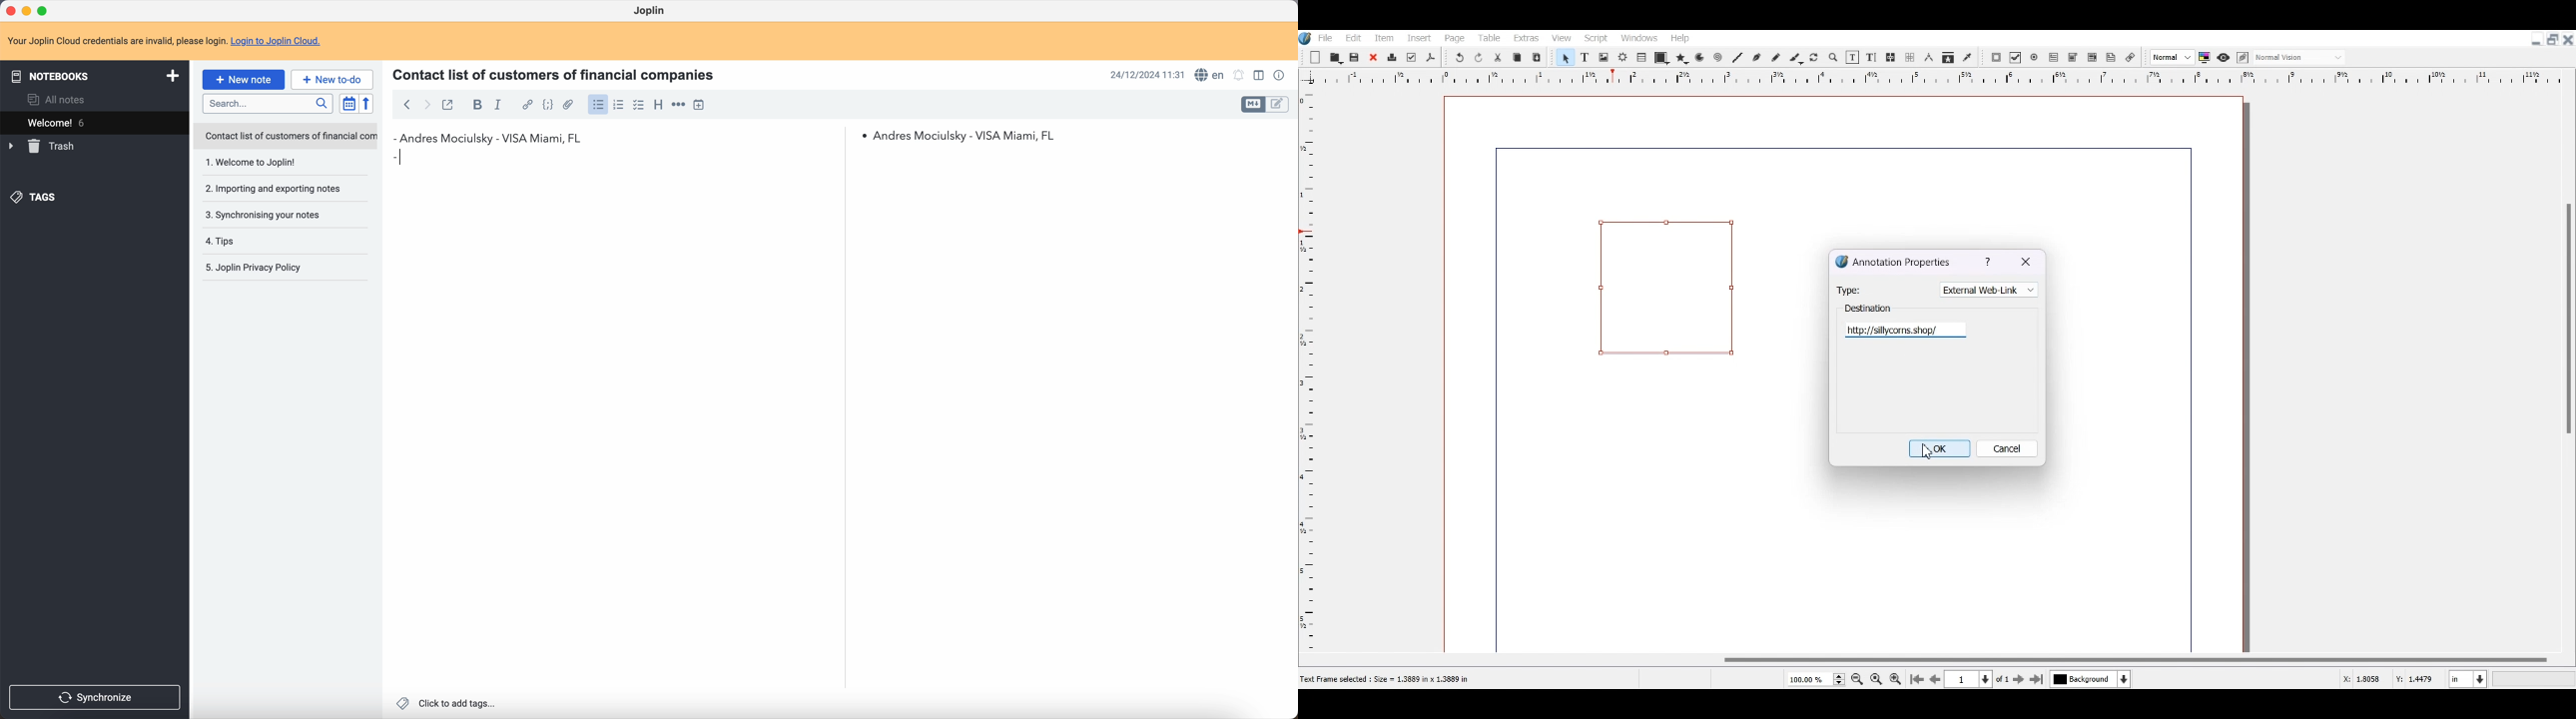  Describe the element at coordinates (621, 426) in the screenshot. I see `body text` at that location.